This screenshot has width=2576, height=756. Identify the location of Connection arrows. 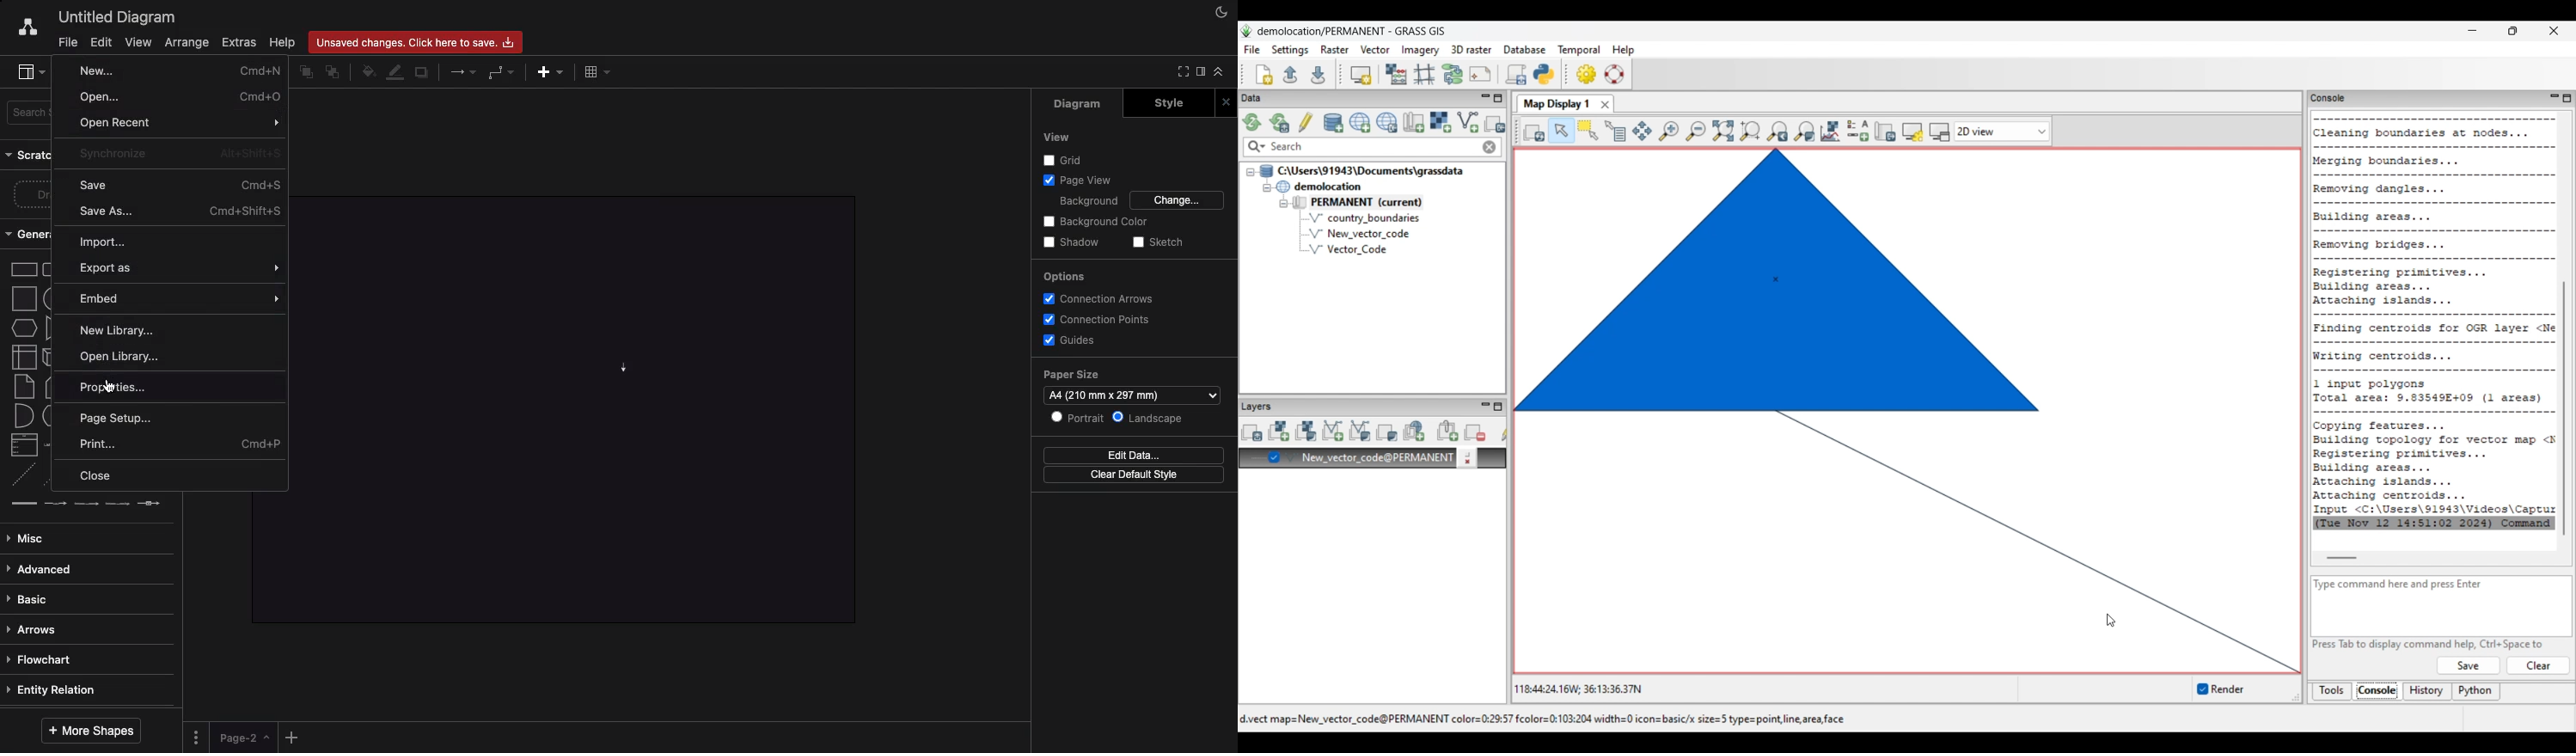
(1103, 298).